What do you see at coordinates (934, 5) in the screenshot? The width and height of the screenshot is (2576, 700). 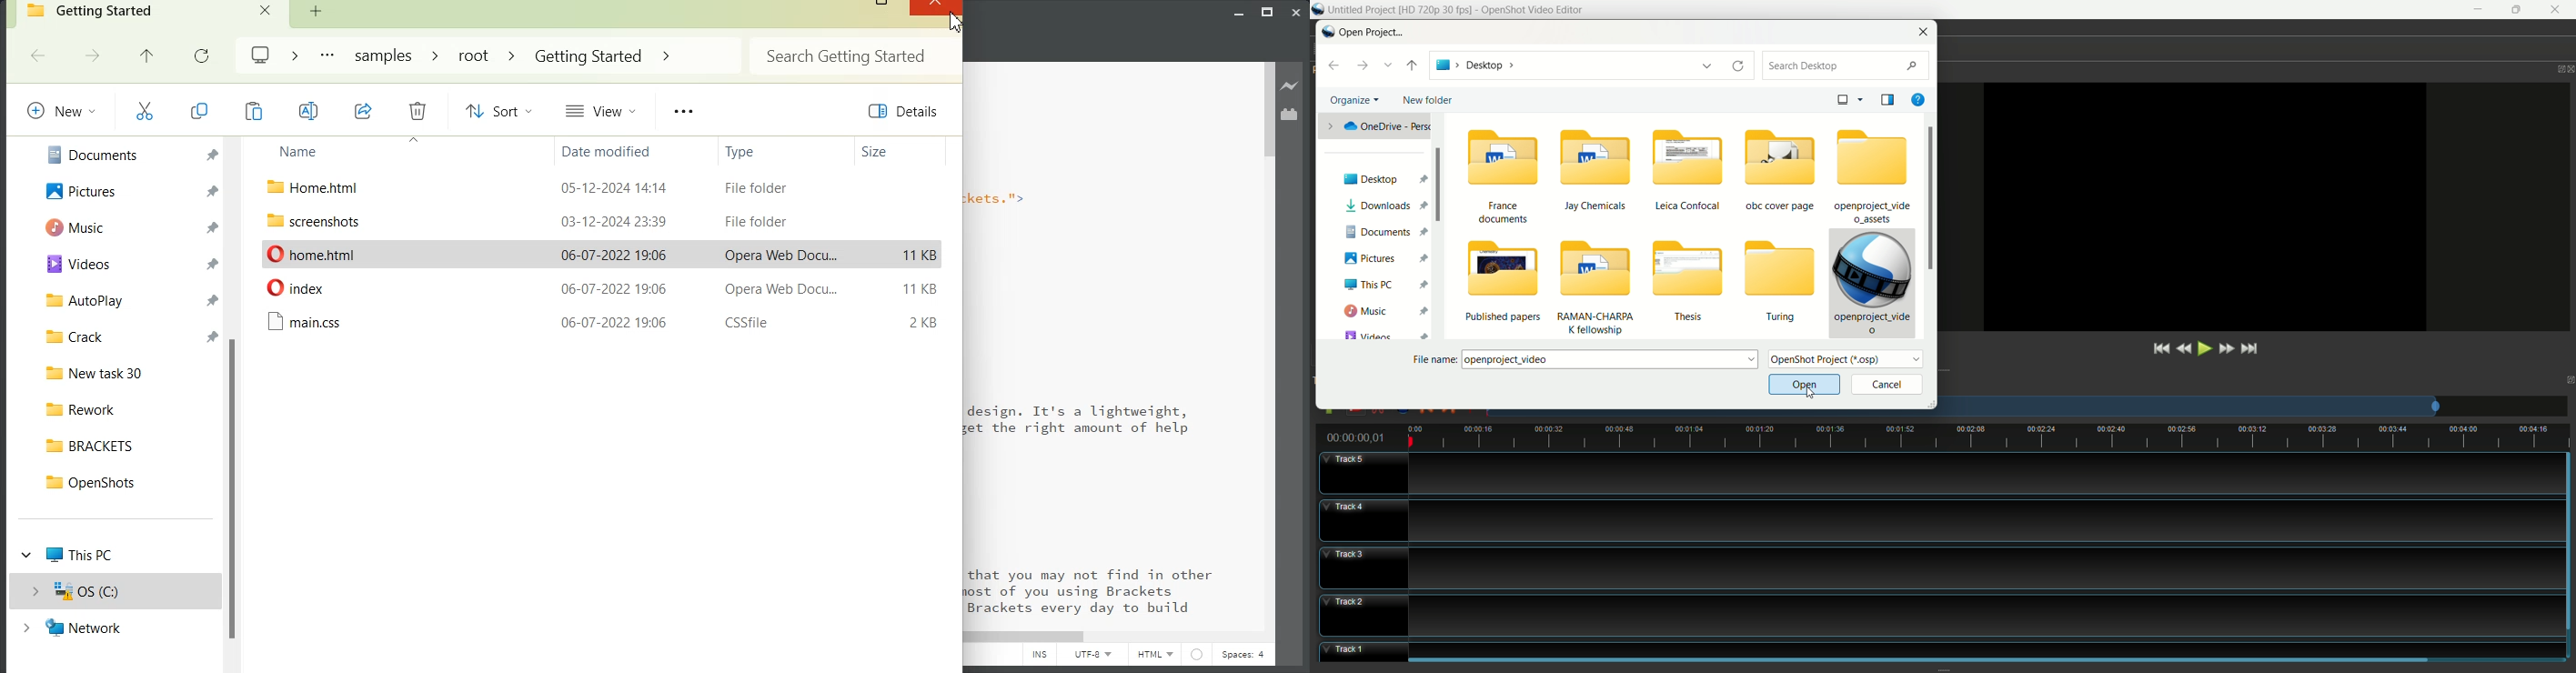 I see `Close` at bounding box center [934, 5].